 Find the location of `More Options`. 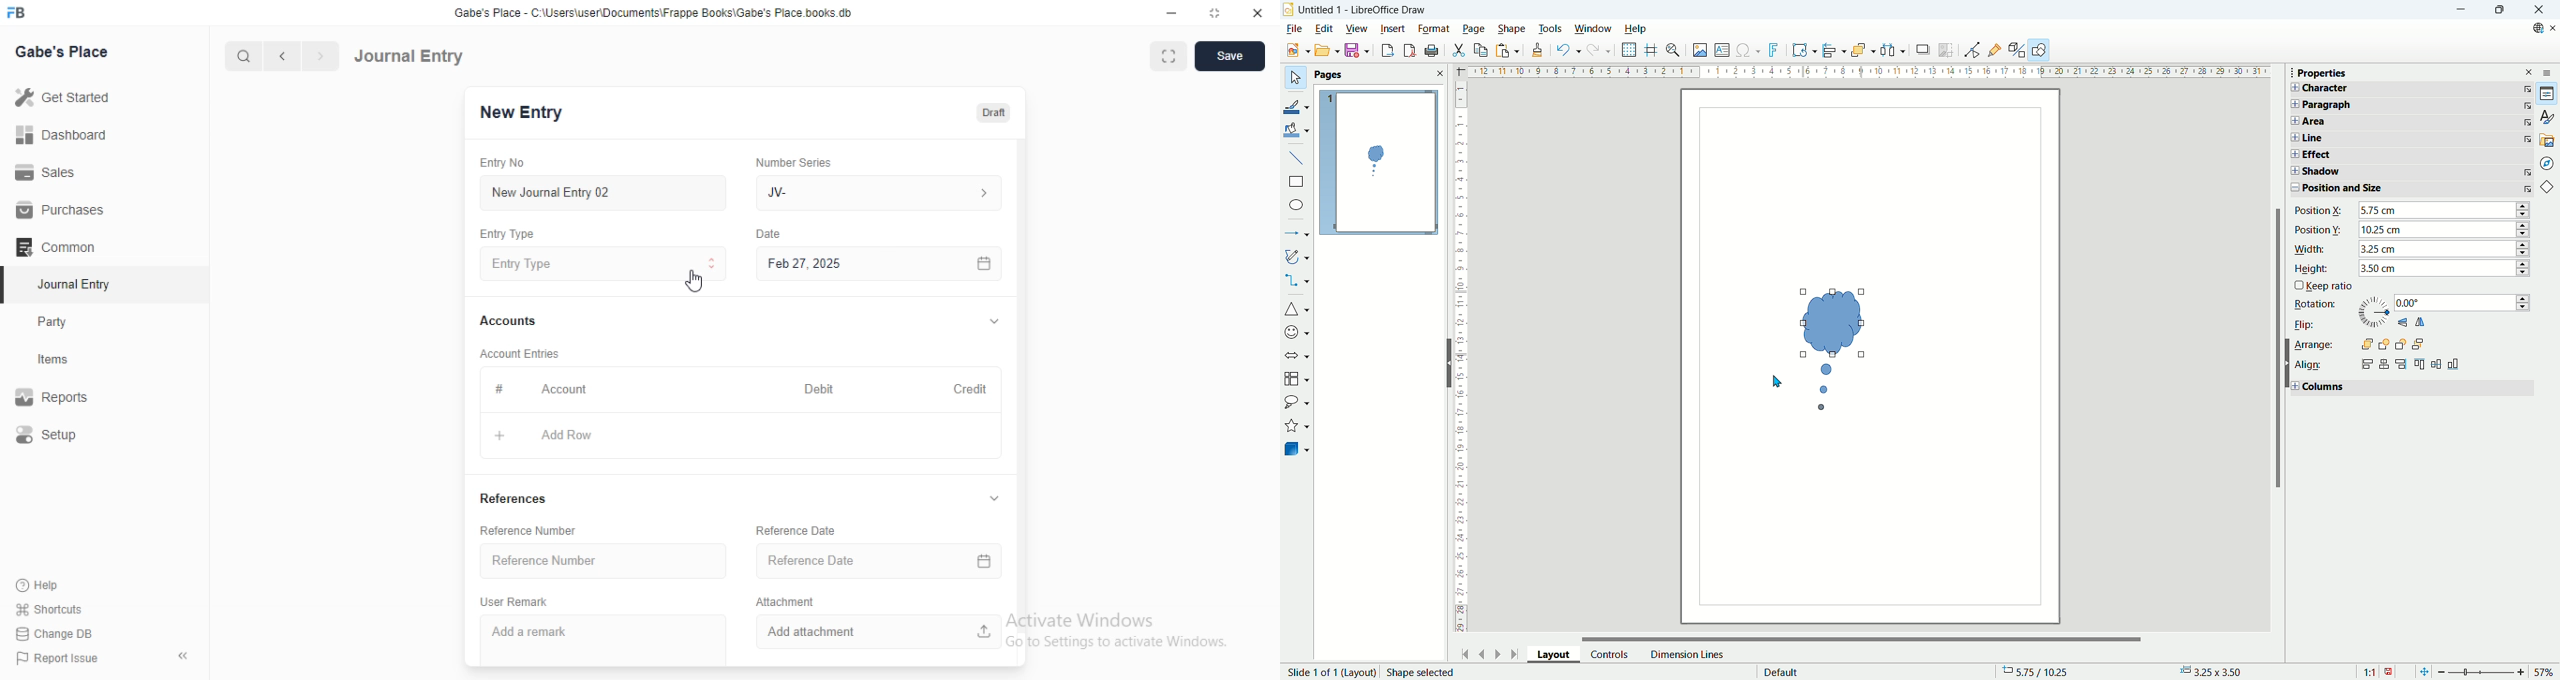

More Options is located at coordinates (2527, 173).